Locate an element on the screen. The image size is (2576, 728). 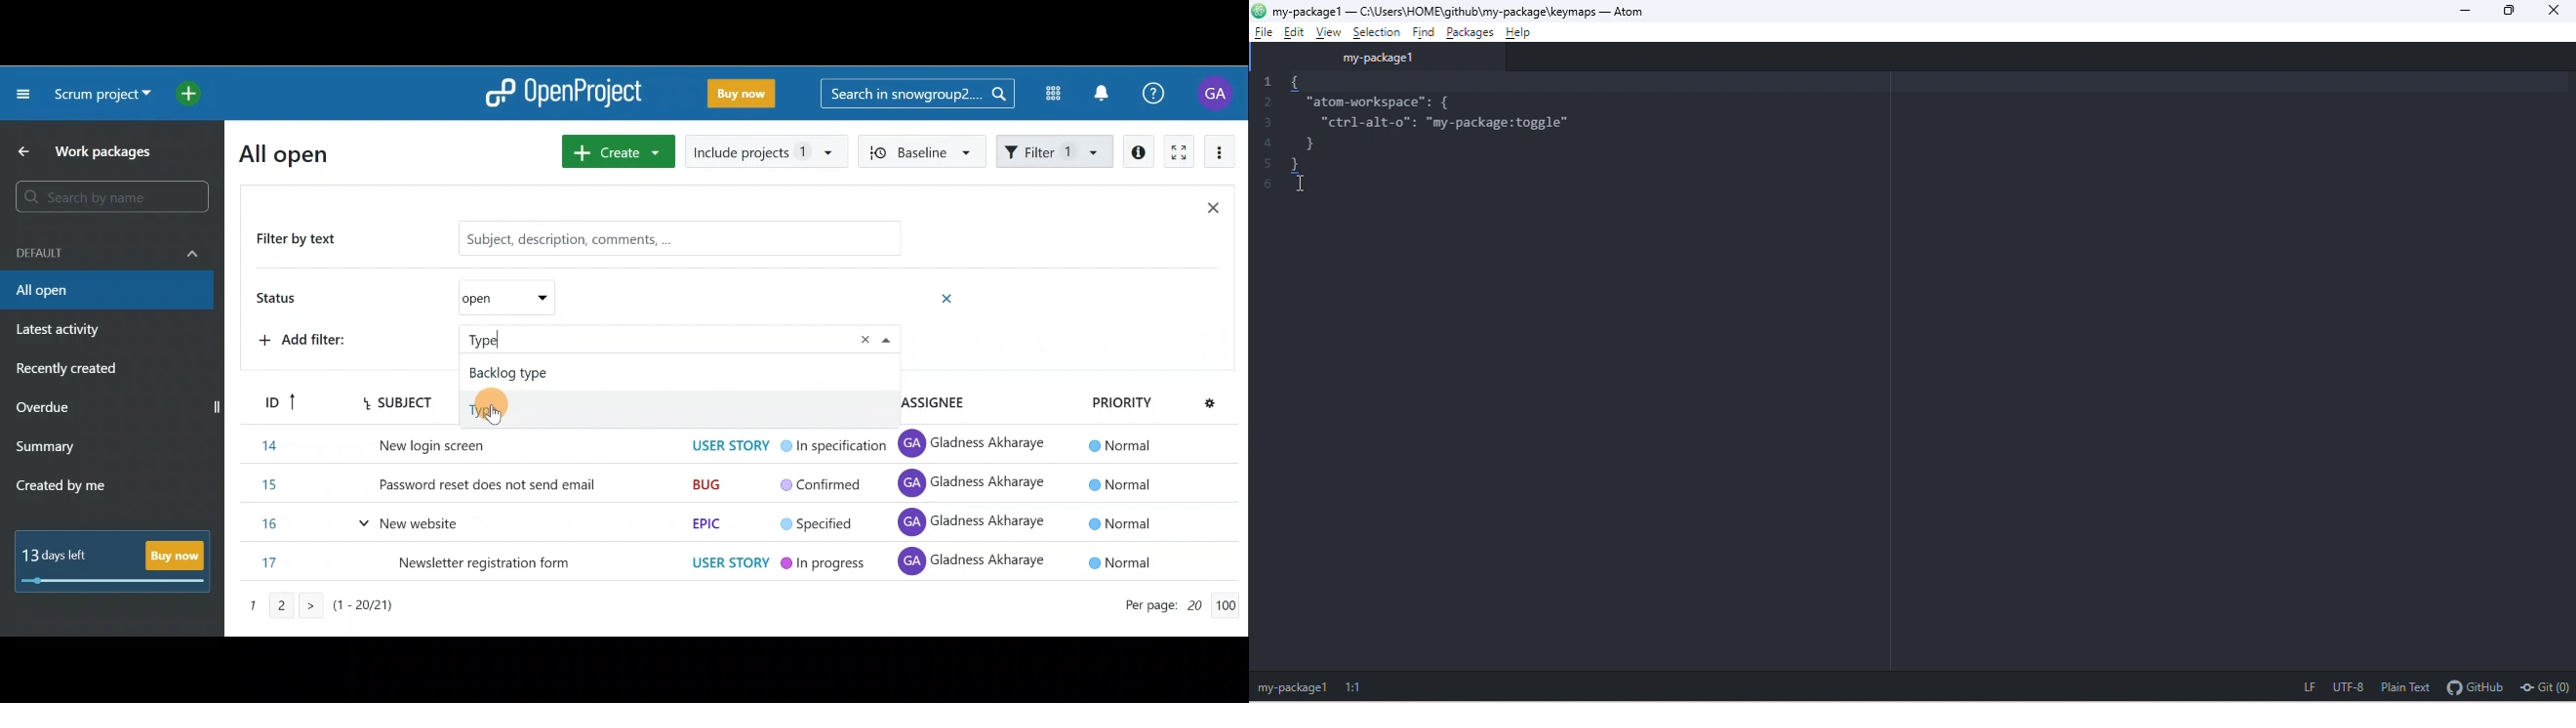
view is located at coordinates (1331, 31).